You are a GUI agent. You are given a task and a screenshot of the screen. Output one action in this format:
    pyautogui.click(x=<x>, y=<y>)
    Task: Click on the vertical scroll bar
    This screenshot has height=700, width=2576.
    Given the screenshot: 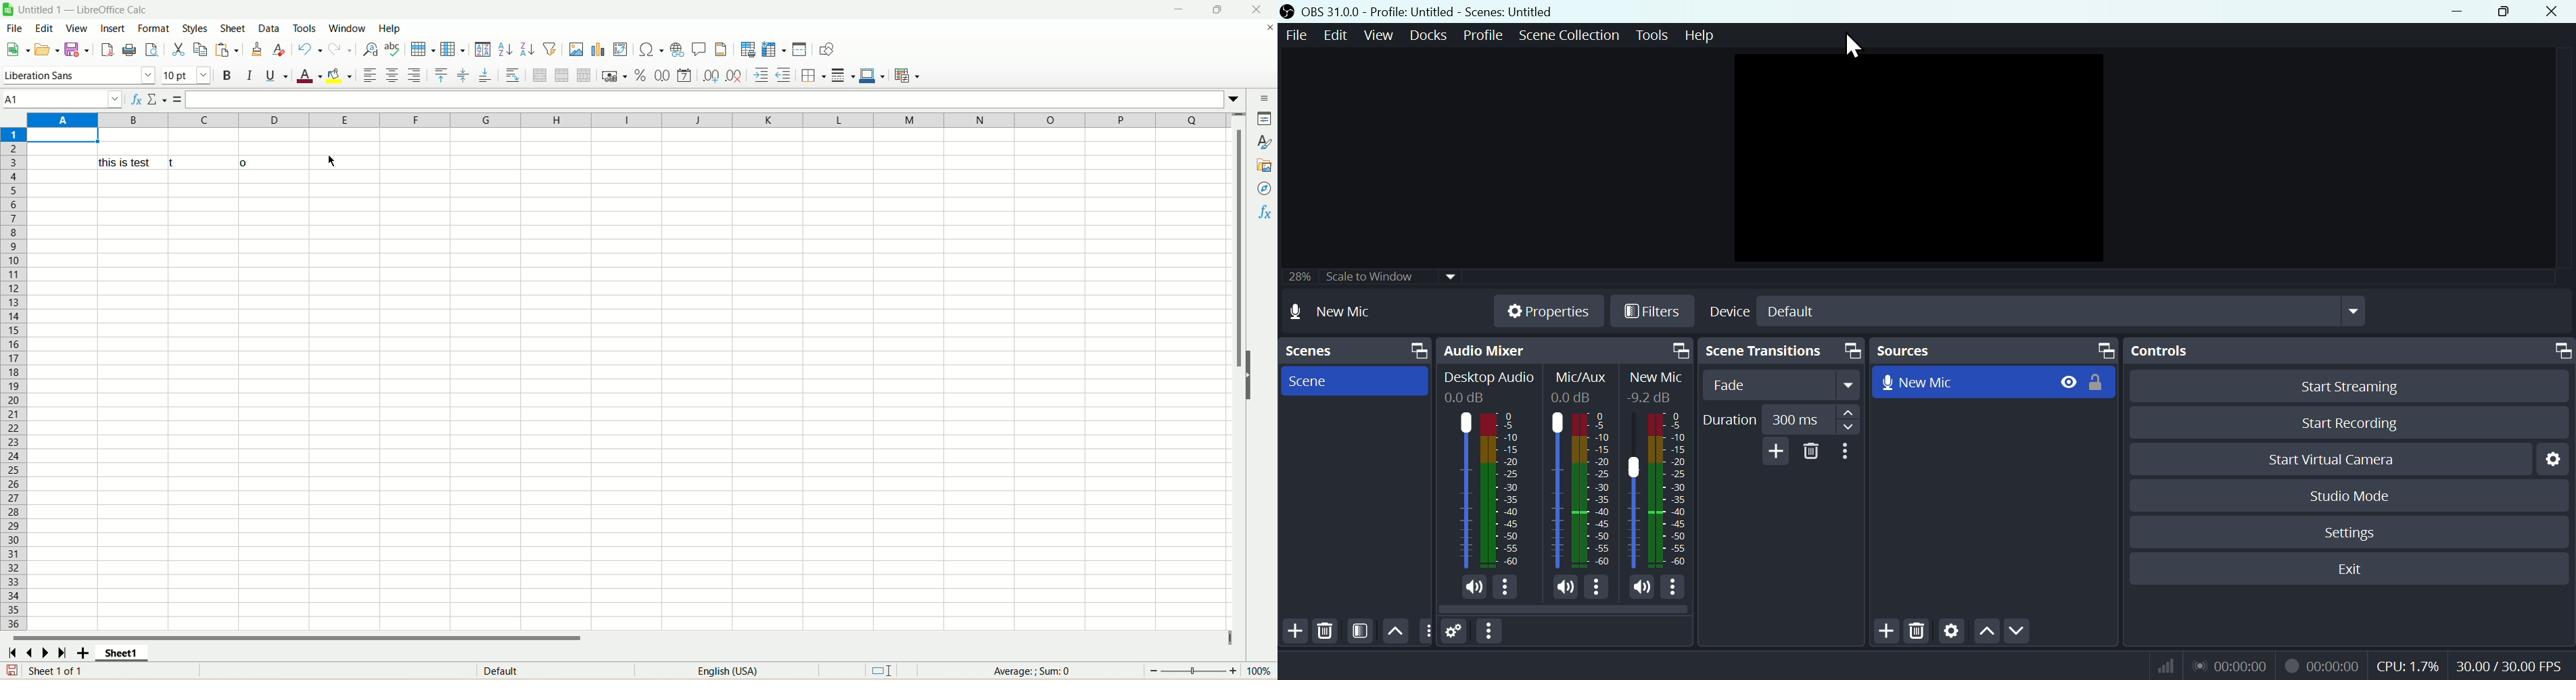 What is the action you would take?
    pyautogui.click(x=1236, y=389)
    